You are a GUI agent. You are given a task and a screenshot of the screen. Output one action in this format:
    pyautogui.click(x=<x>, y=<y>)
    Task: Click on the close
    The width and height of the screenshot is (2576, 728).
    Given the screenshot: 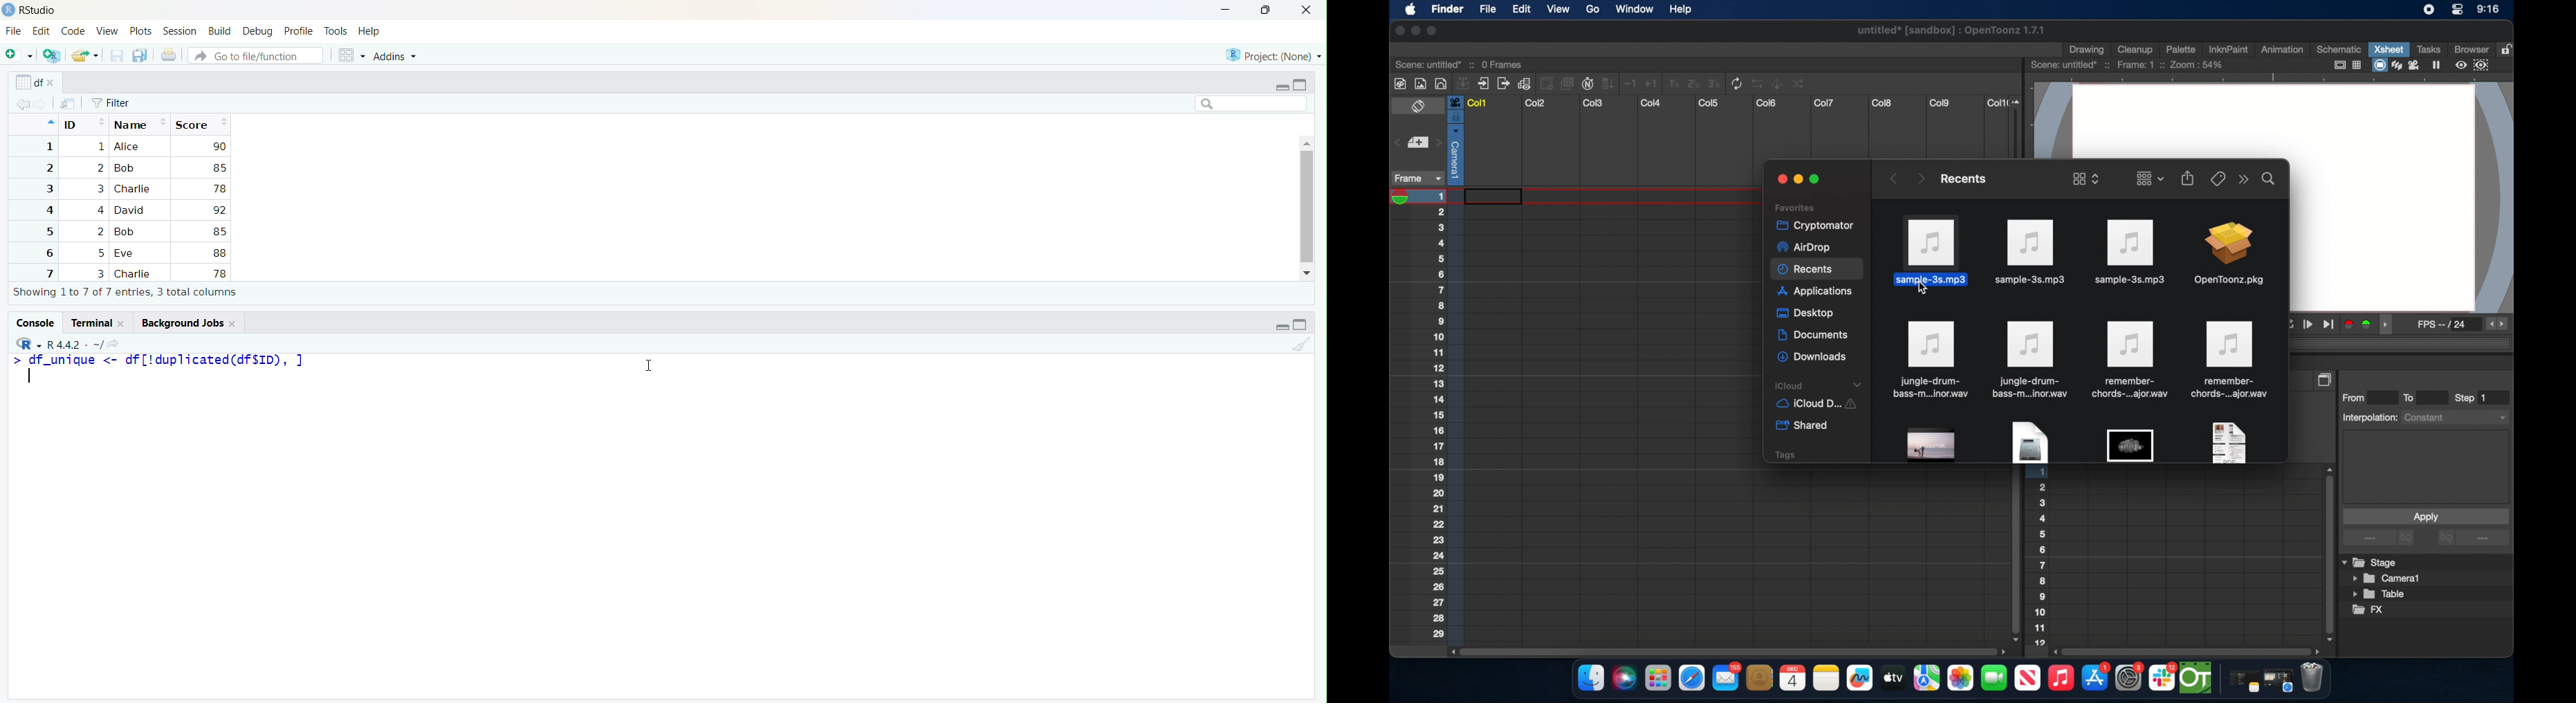 What is the action you would take?
    pyautogui.click(x=234, y=323)
    